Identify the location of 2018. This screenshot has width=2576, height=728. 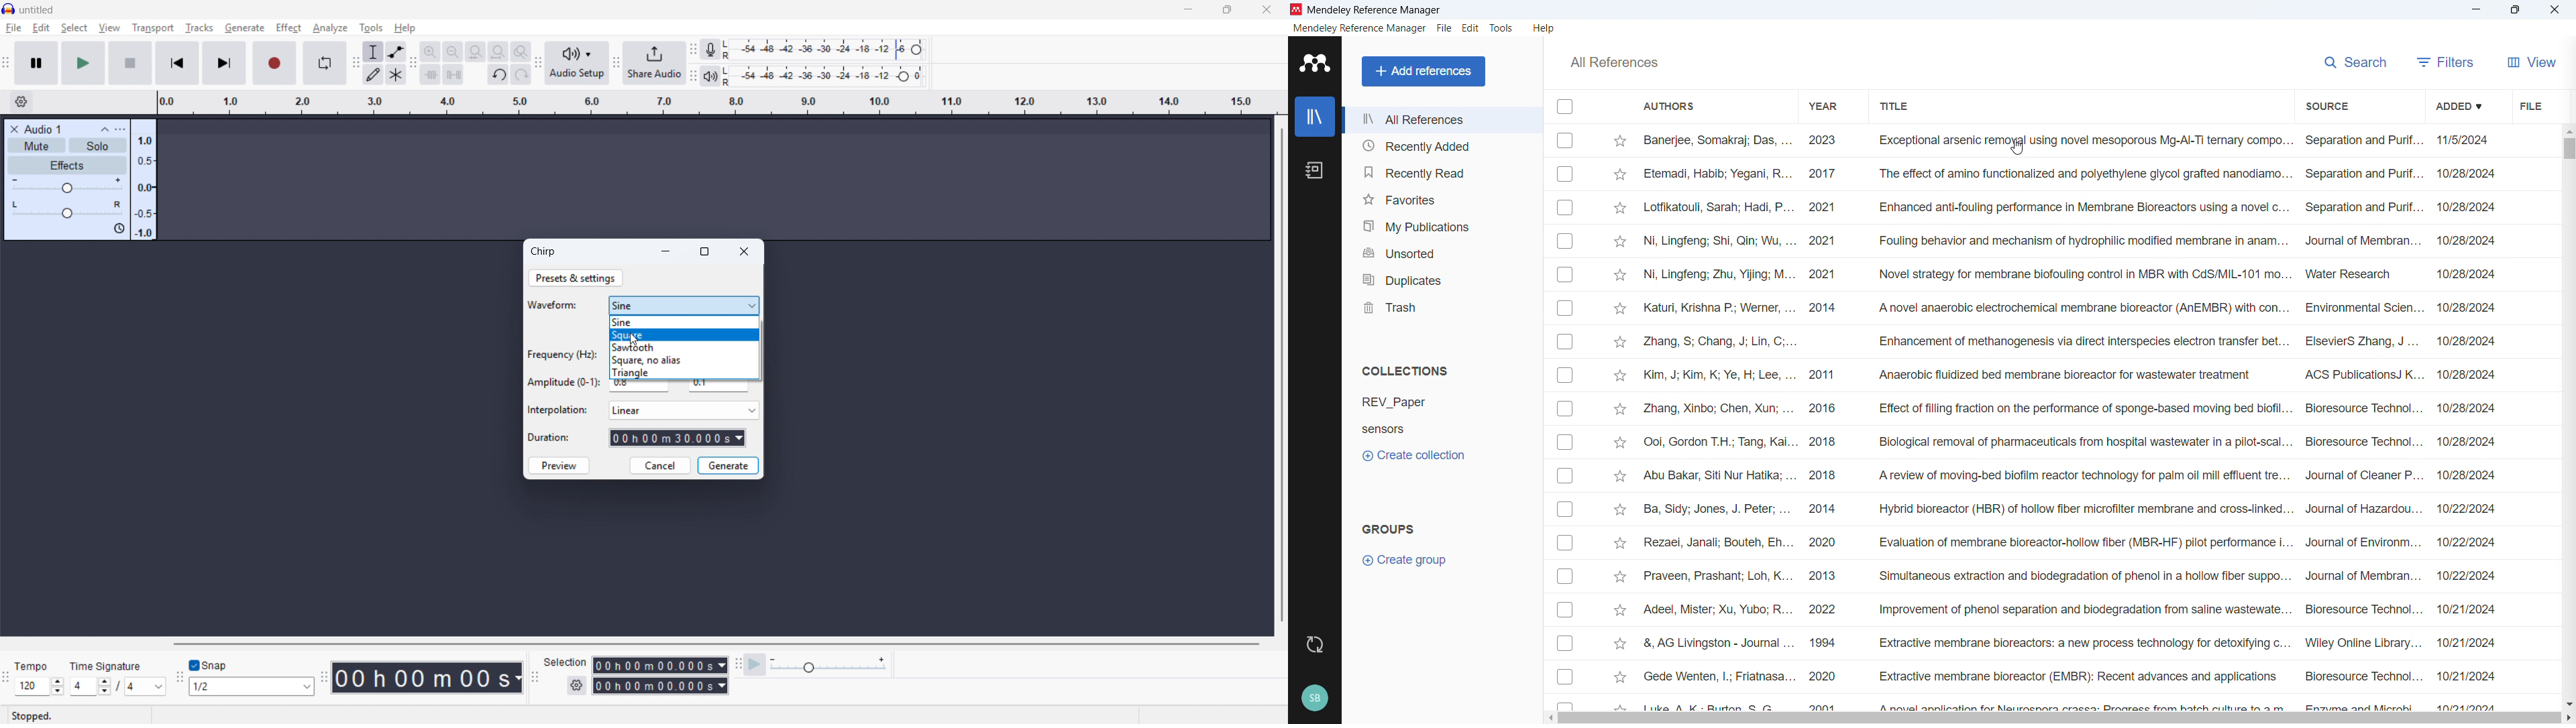
(1826, 443).